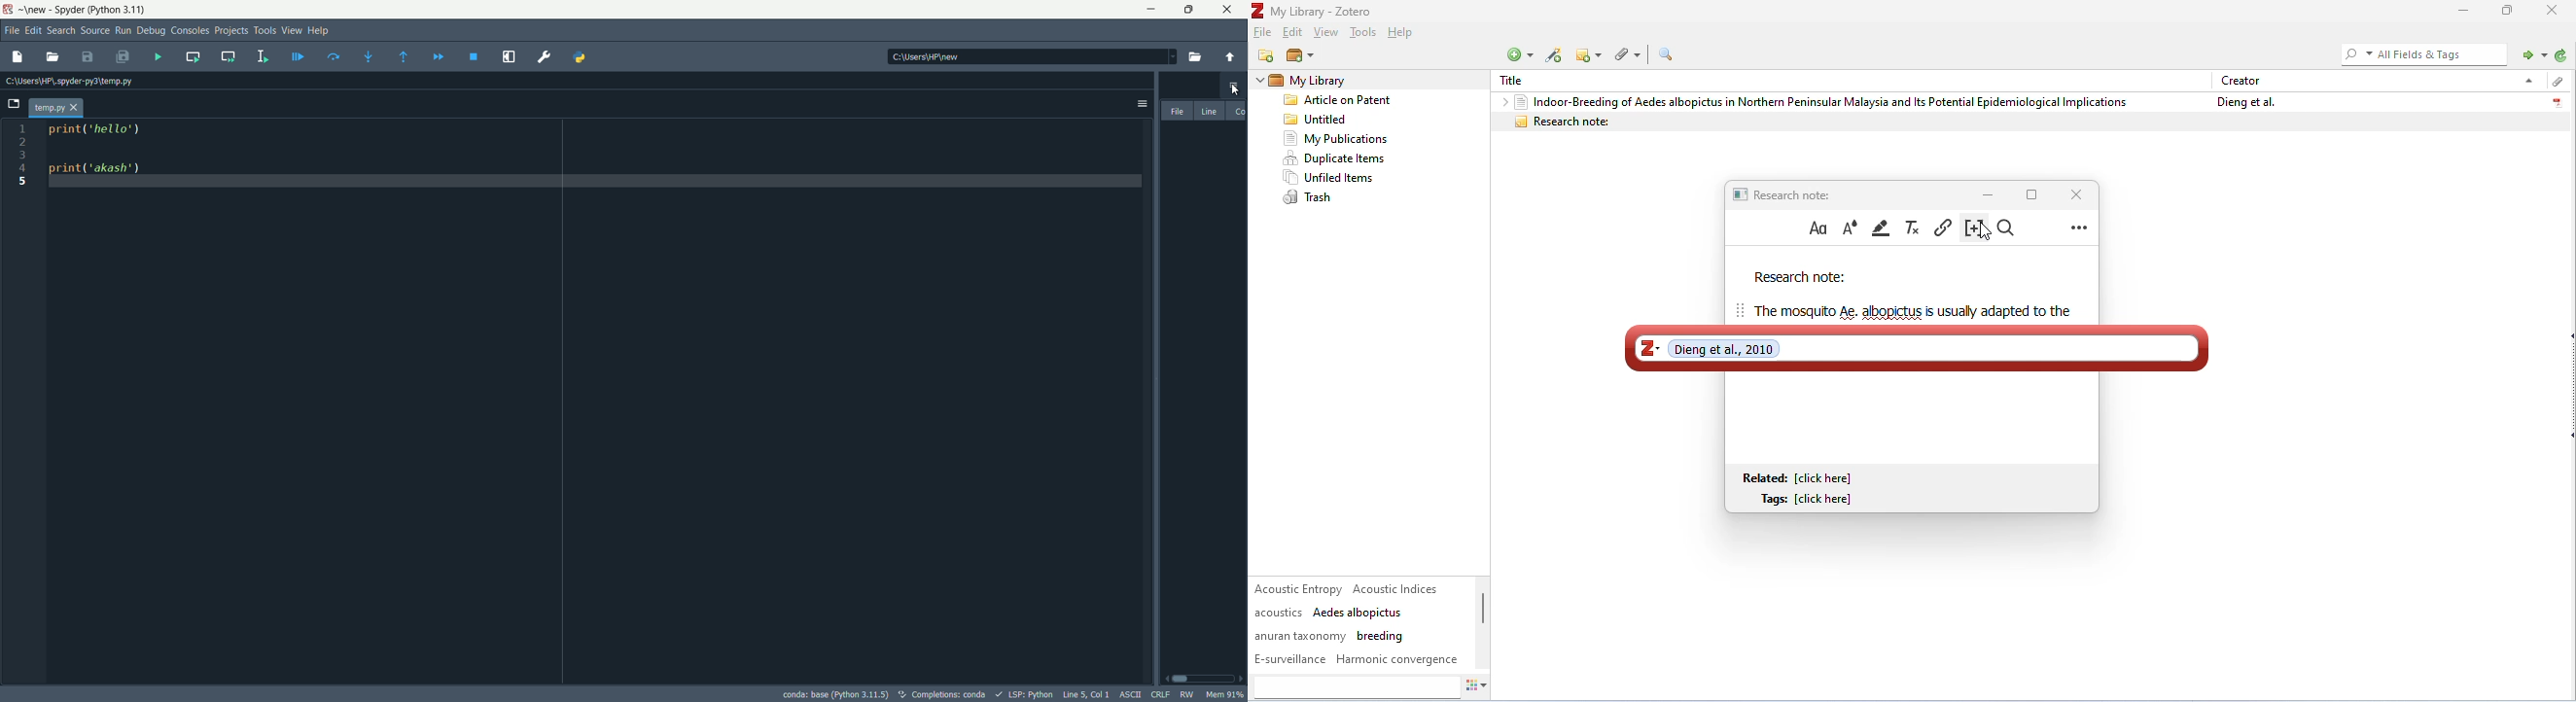 Image resolution: width=2576 pixels, height=728 pixels. I want to click on related, so click(1801, 477).